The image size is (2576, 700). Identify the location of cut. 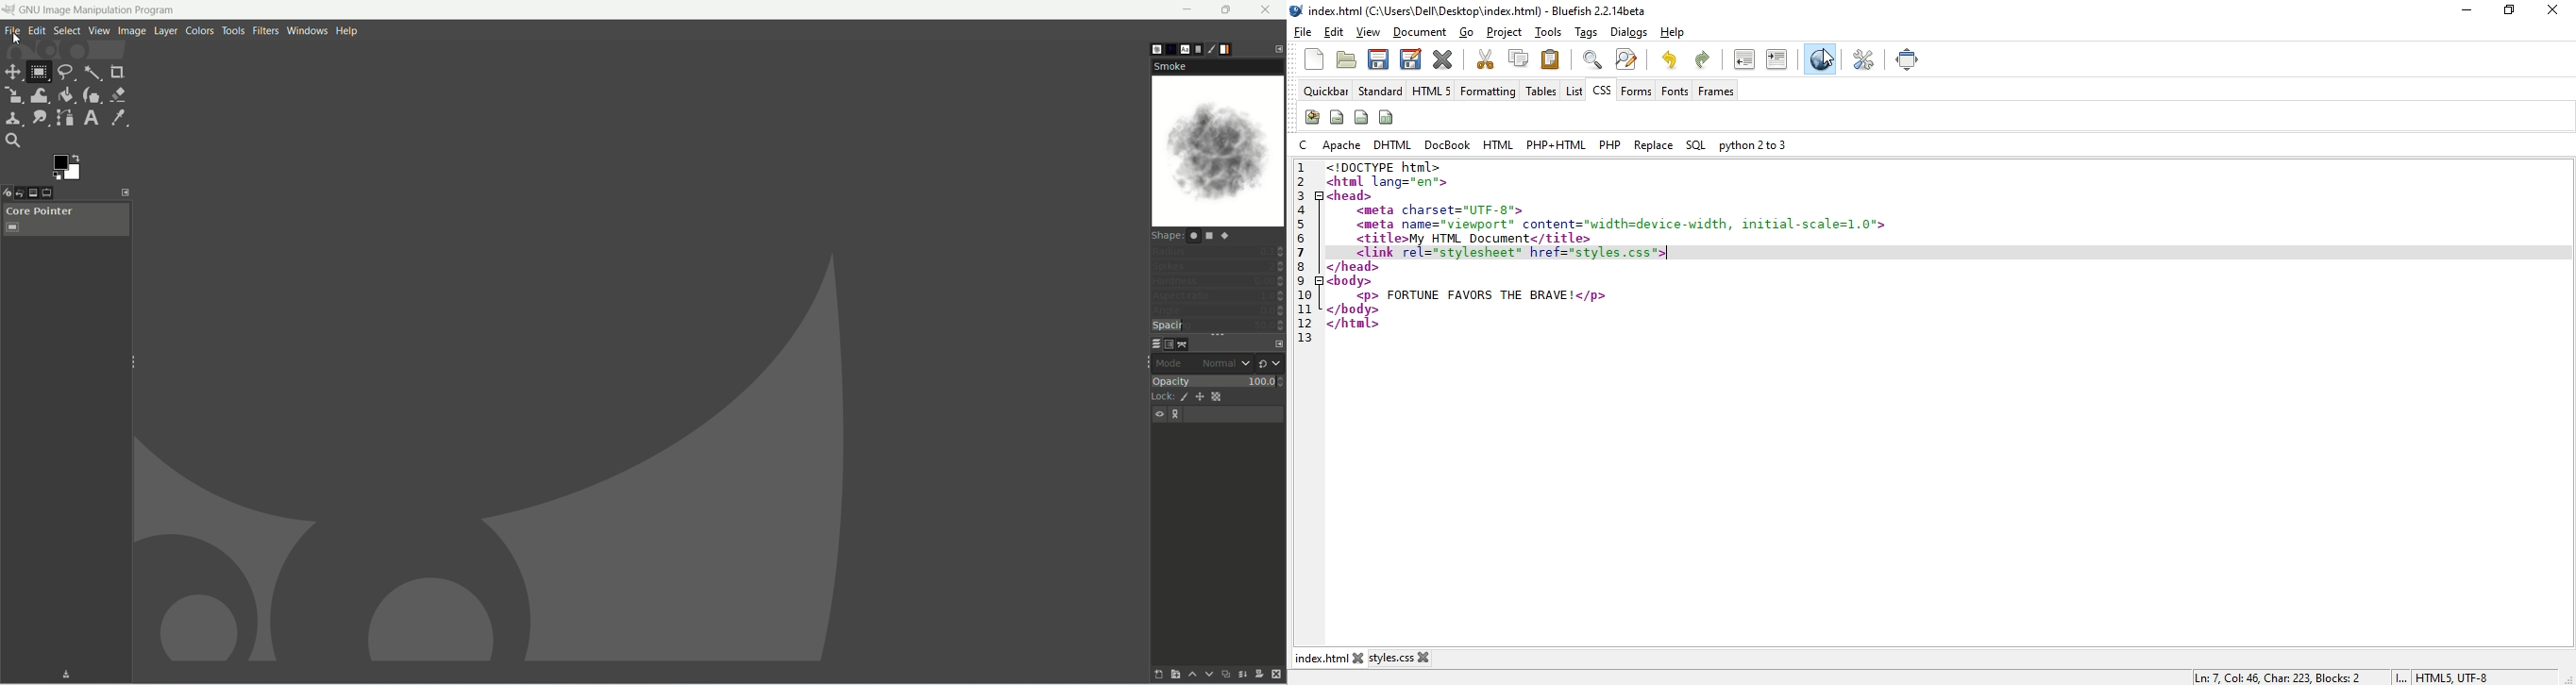
(1486, 58).